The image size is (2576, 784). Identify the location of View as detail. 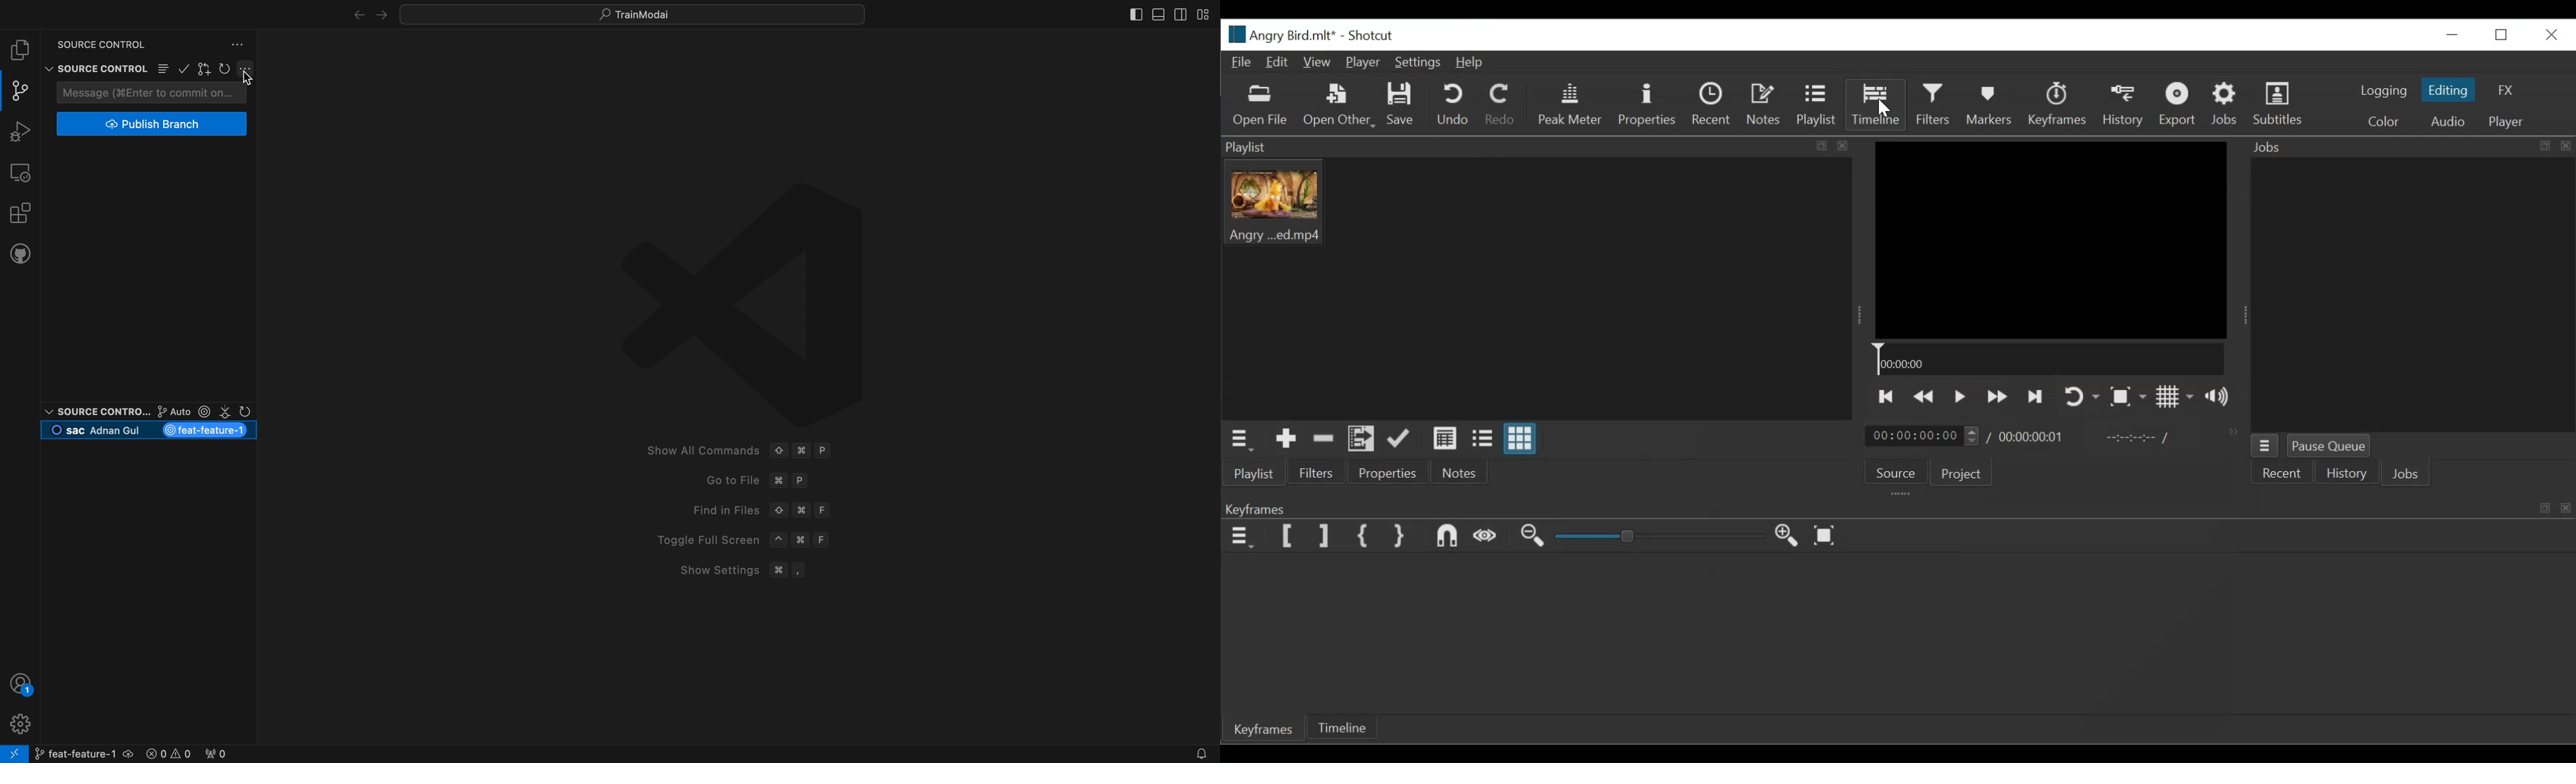
(1445, 439).